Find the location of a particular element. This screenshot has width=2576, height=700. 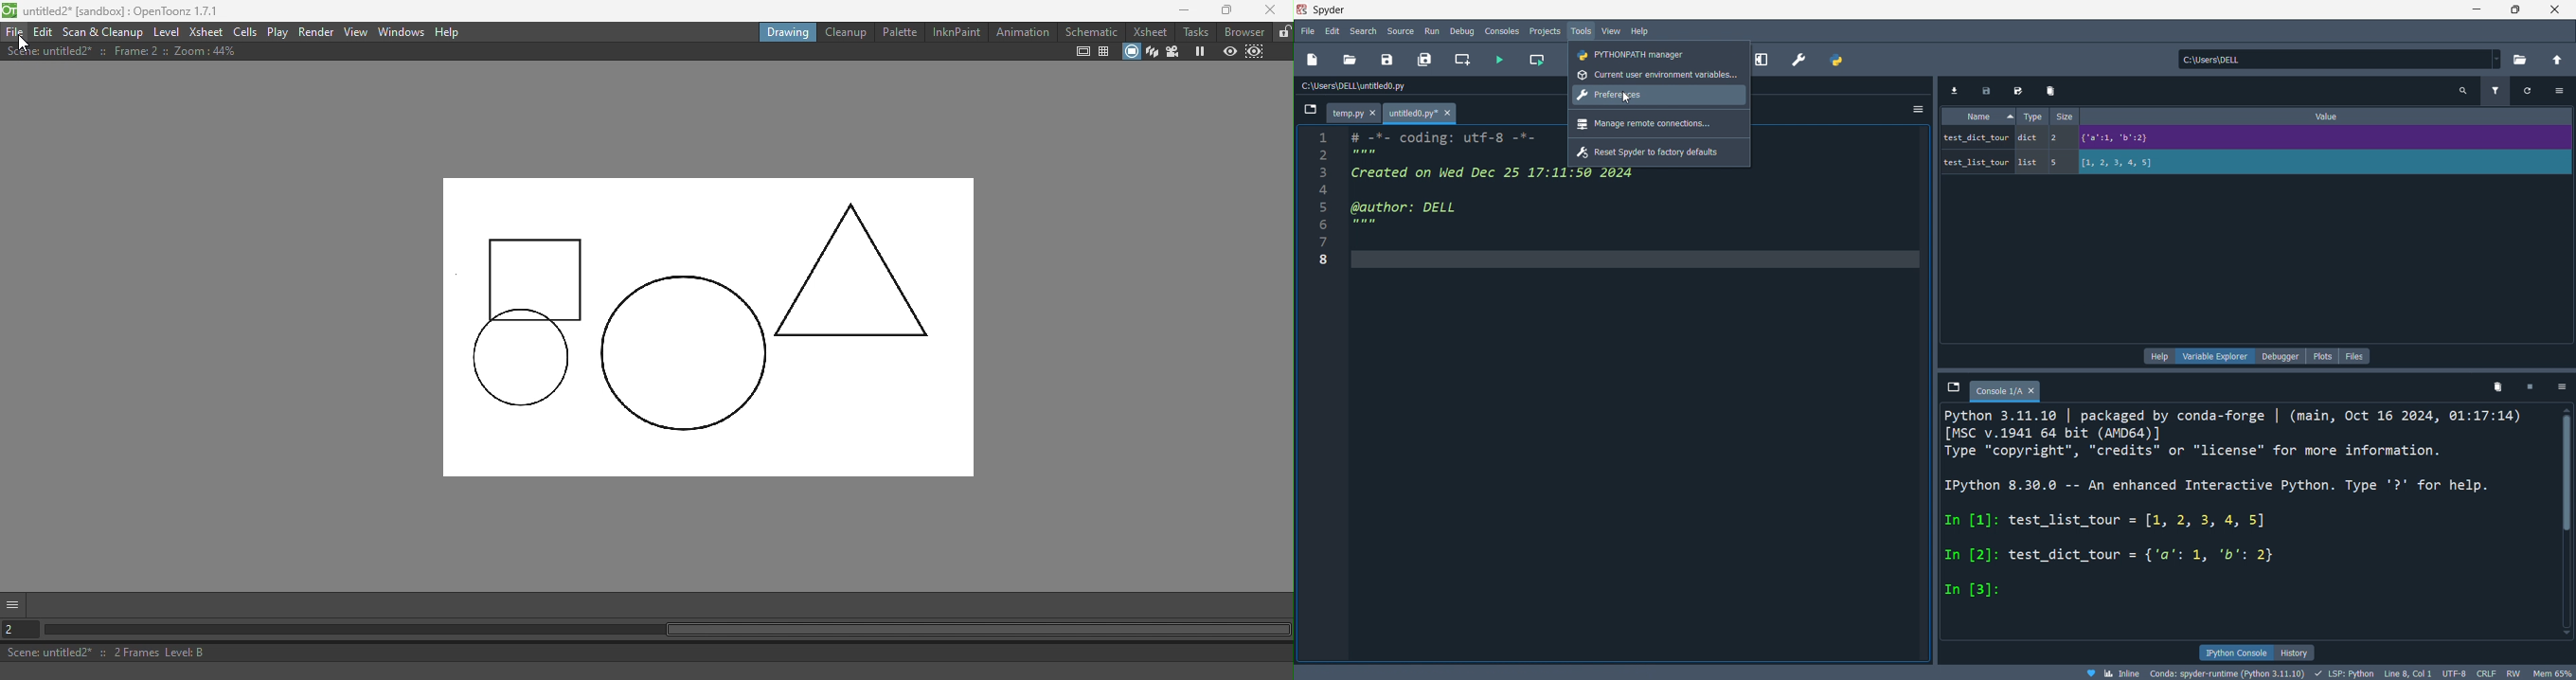

Edit is located at coordinates (45, 31).